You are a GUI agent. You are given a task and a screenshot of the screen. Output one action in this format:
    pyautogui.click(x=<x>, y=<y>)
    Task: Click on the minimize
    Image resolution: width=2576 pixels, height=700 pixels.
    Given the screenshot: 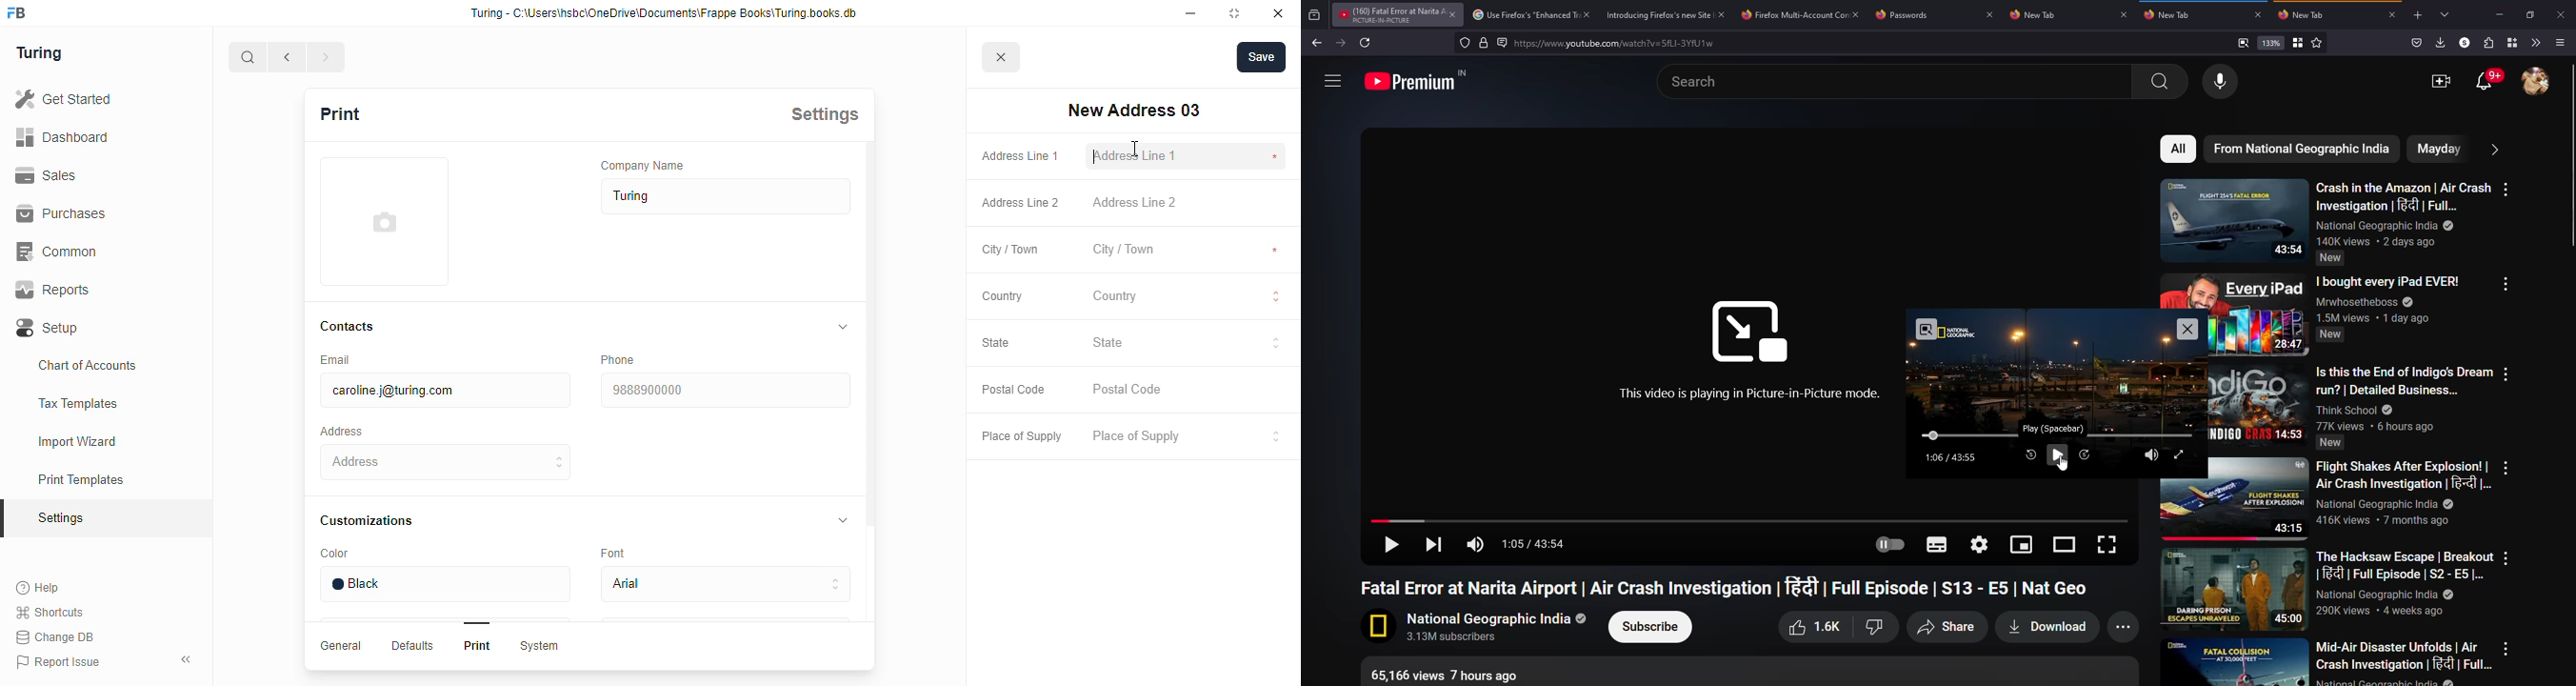 What is the action you would take?
    pyautogui.click(x=1191, y=13)
    